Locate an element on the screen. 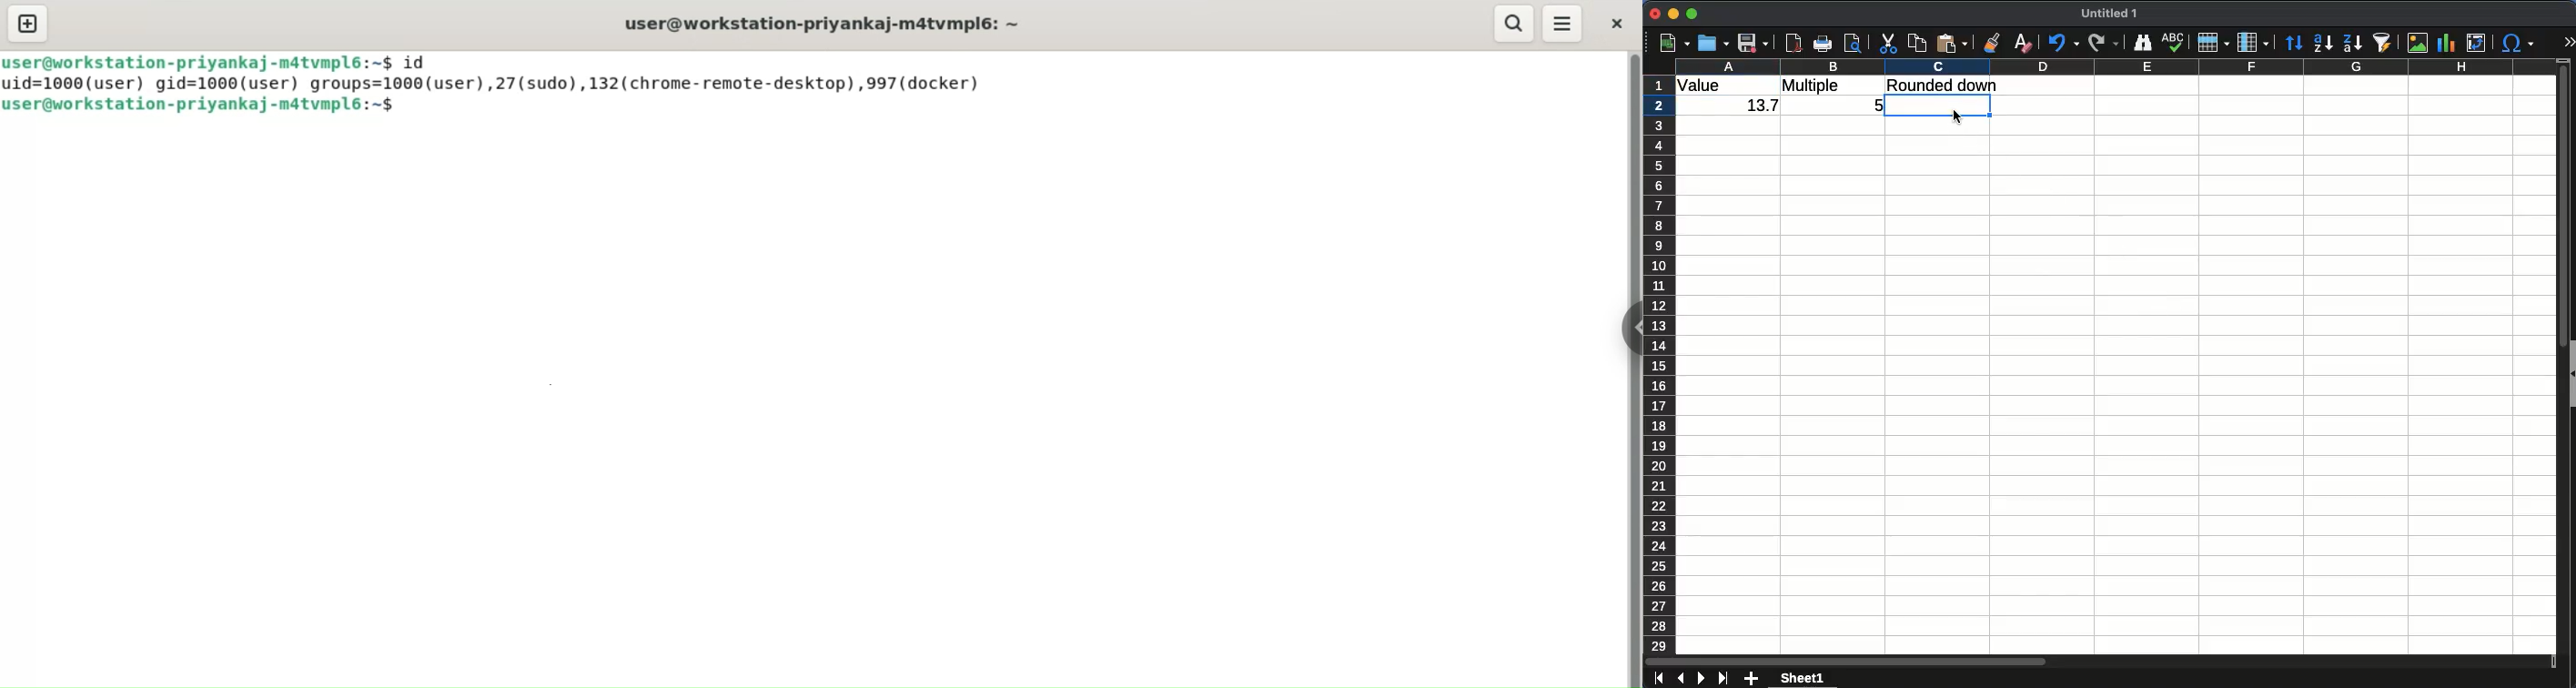 The image size is (2576, 700). spell check is located at coordinates (2175, 42).